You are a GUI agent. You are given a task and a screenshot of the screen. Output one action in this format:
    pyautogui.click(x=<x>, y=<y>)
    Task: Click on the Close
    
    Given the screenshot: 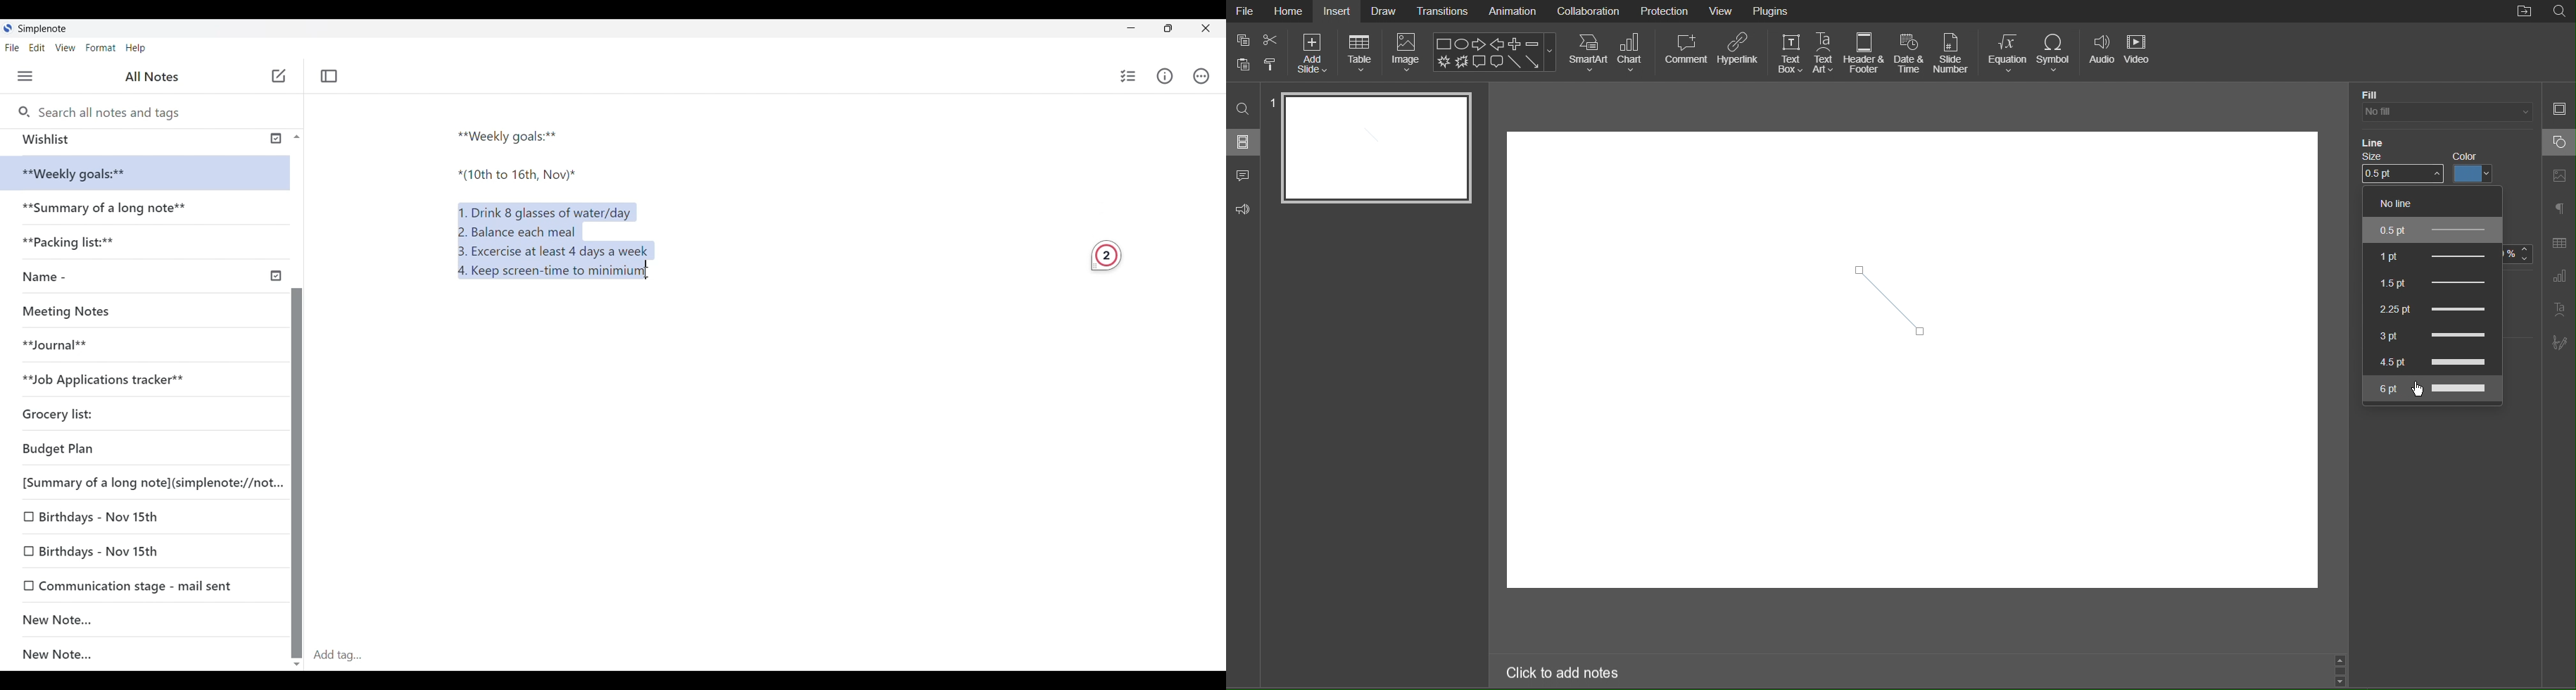 What is the action you would take?
    pyautogui.click(x=1211, y=27)
    